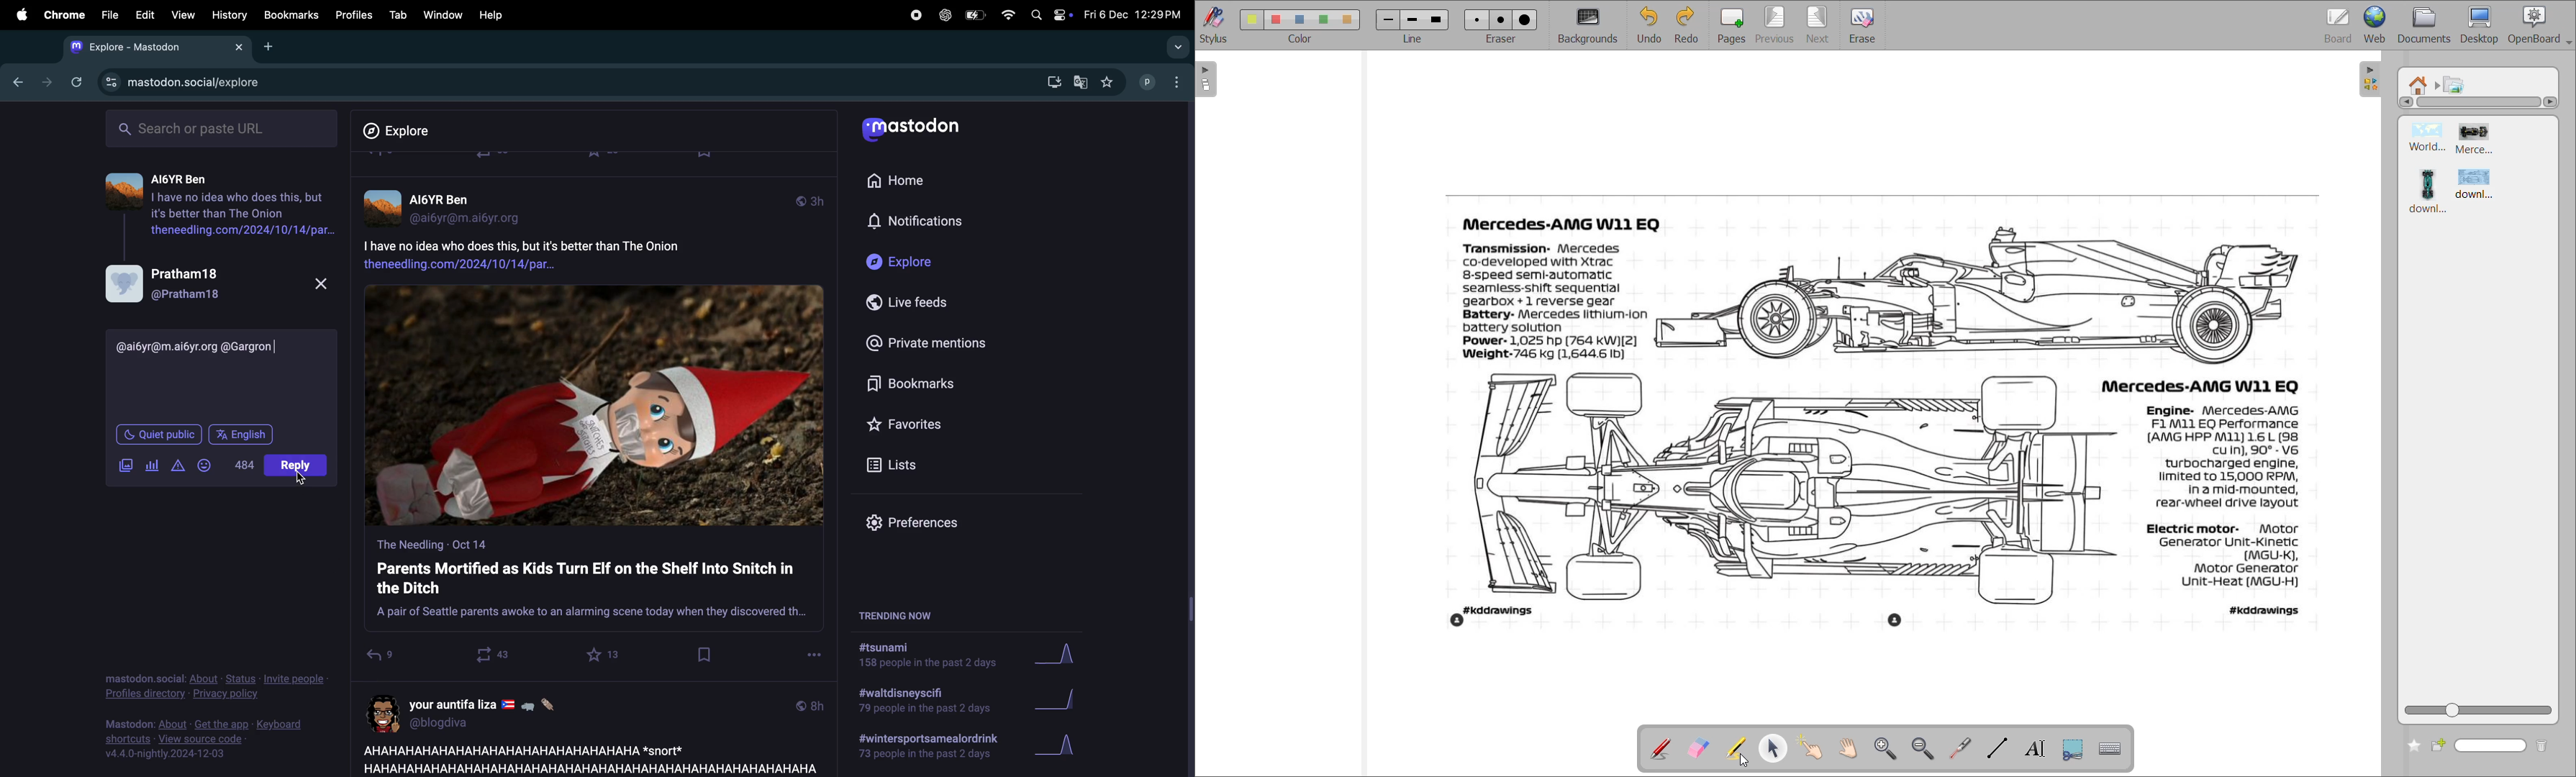 The width and height of the screenshot is (2576, 784). What do you see at coordinates (925, 748) in the screenshot?
I see `#winter sport drink` at bounding box center [925, 748].